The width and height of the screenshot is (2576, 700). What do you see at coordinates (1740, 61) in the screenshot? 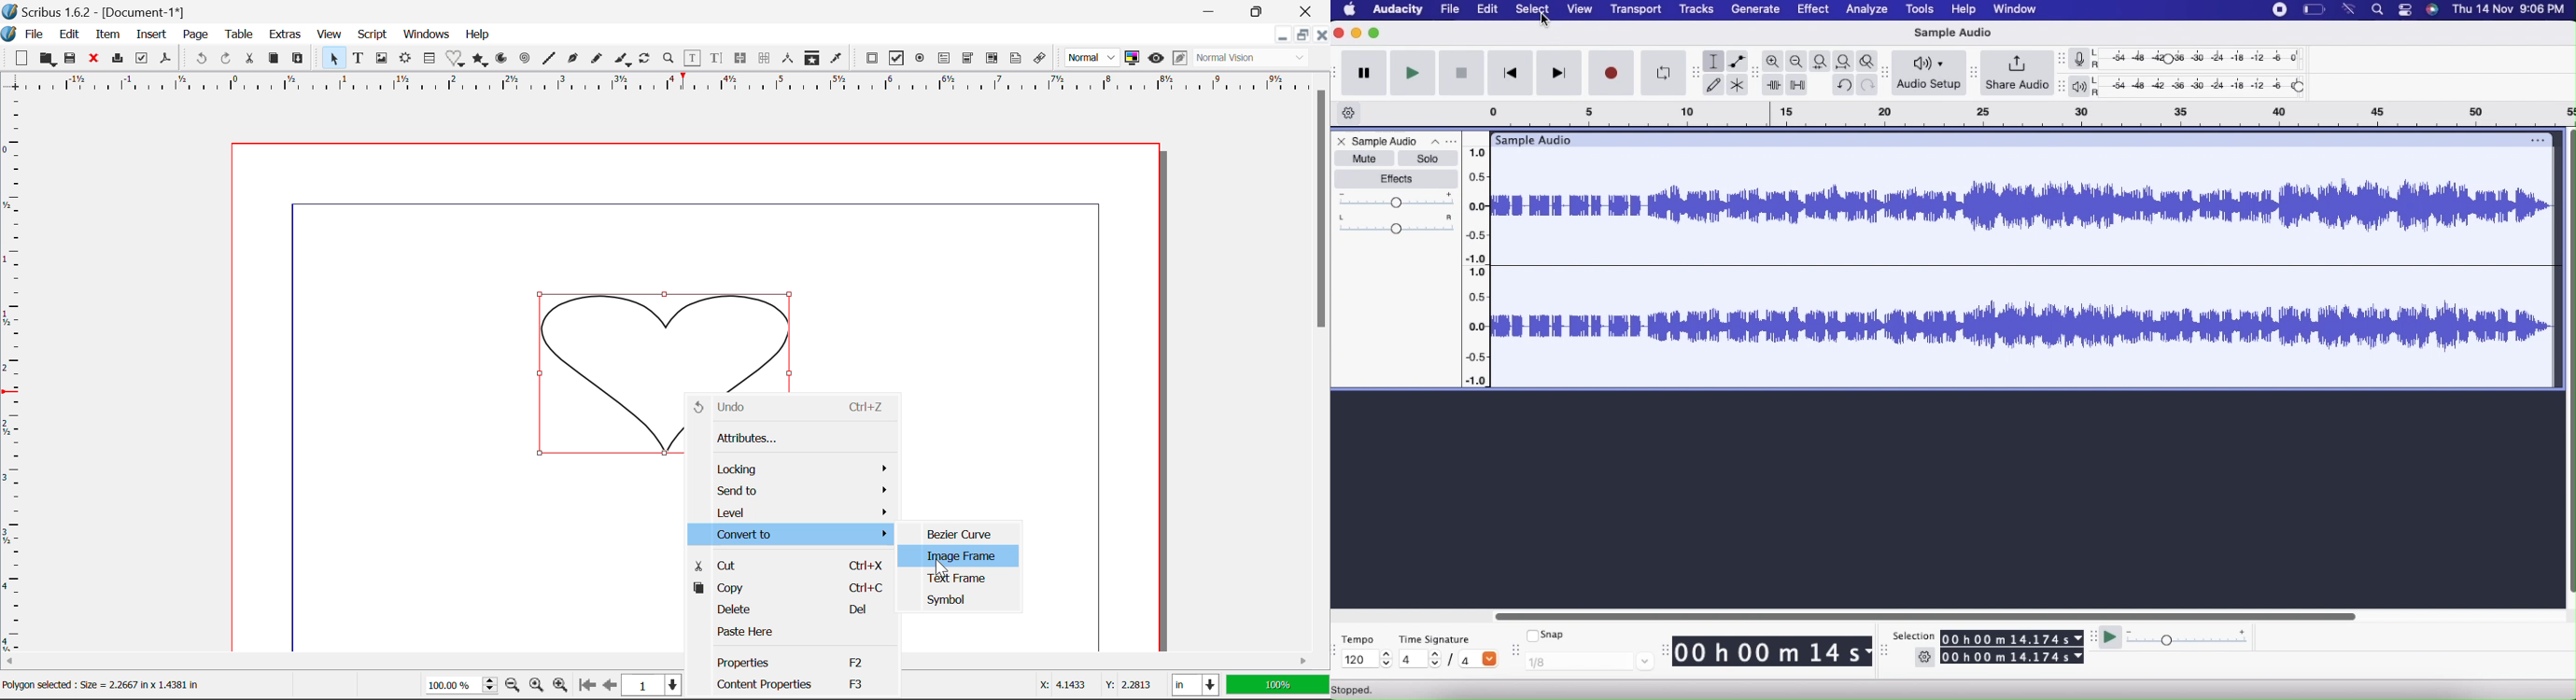
I see `Envelope tool` at bounding box center [1740, 61].